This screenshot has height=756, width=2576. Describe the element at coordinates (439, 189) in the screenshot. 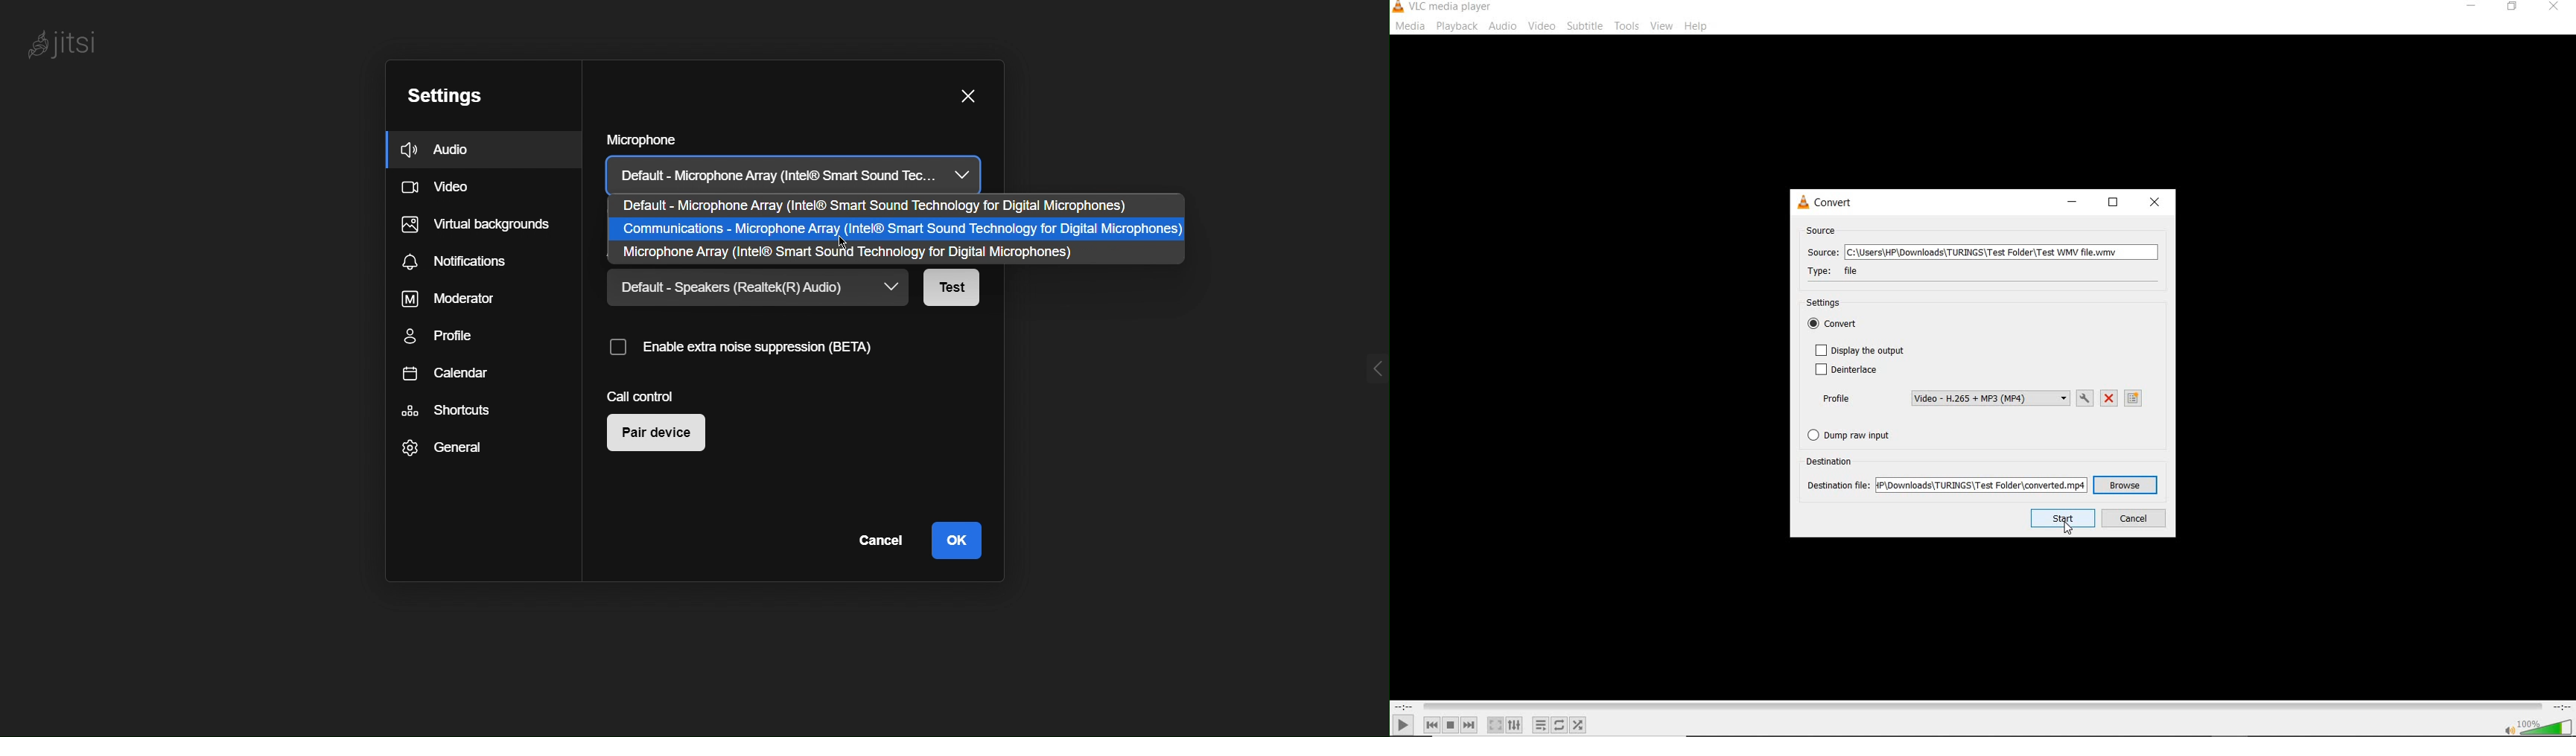

I see `Video` at that location.